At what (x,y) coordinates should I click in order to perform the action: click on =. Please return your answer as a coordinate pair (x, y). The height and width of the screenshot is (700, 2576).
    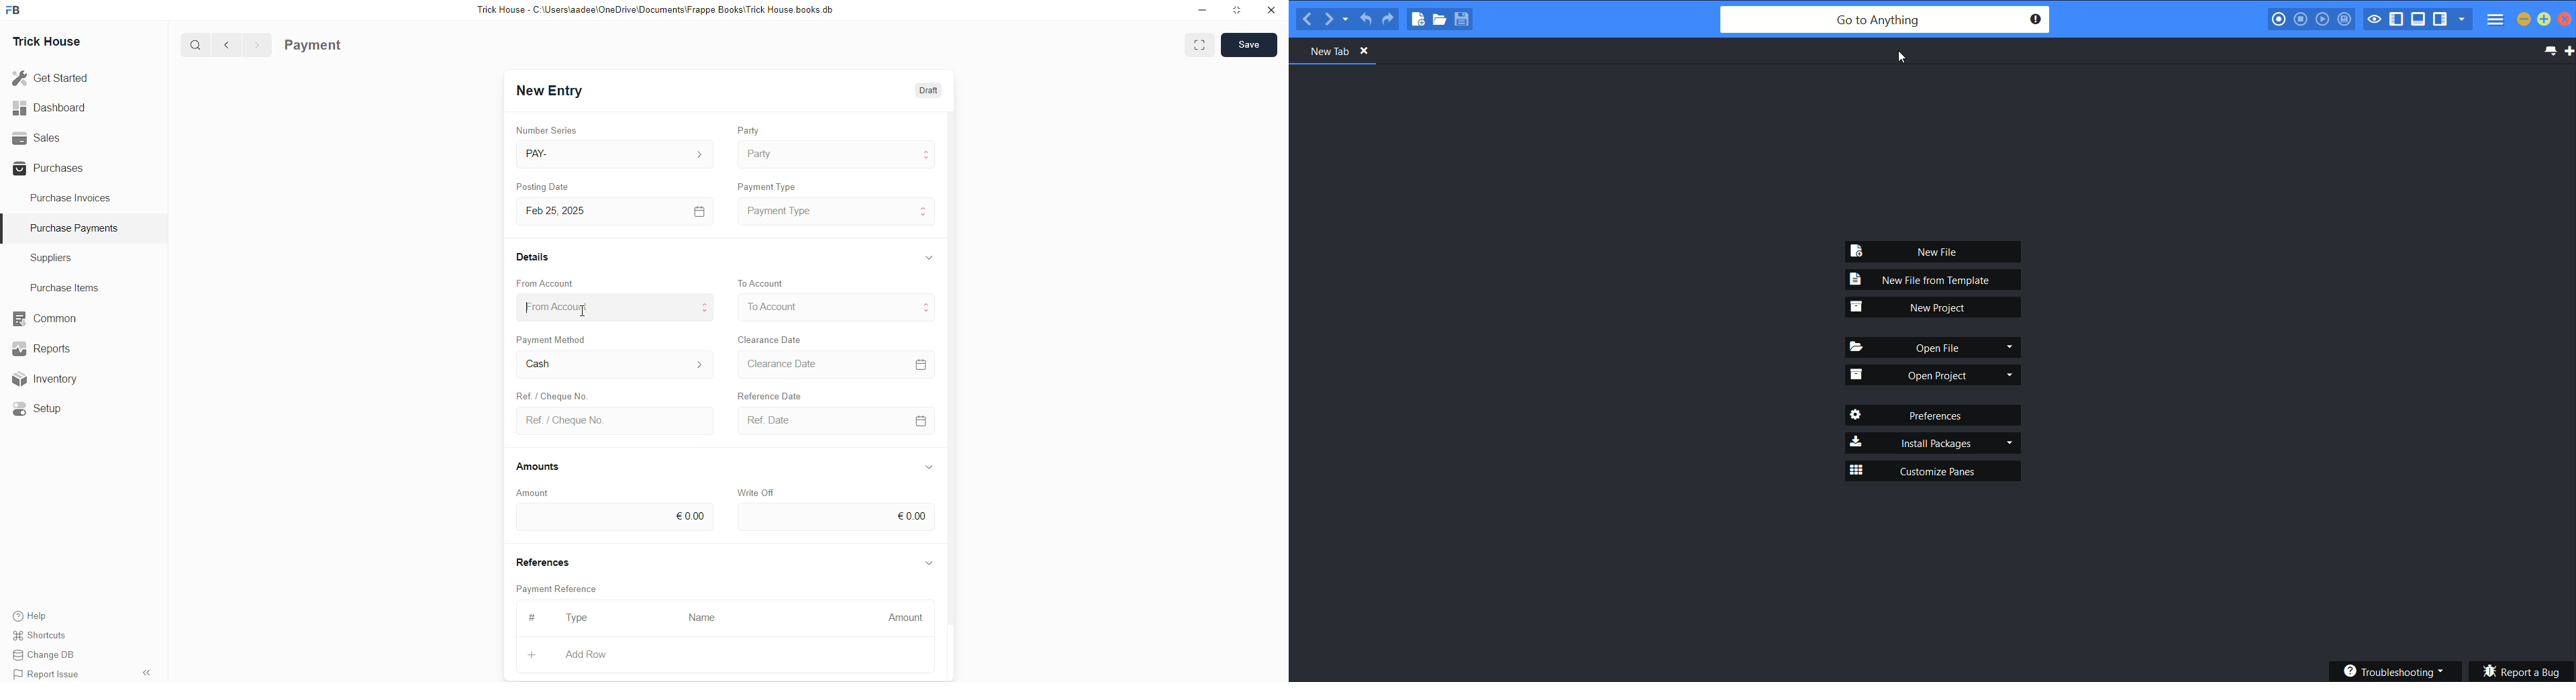
    Looking at the image, I should click on (924, 362).